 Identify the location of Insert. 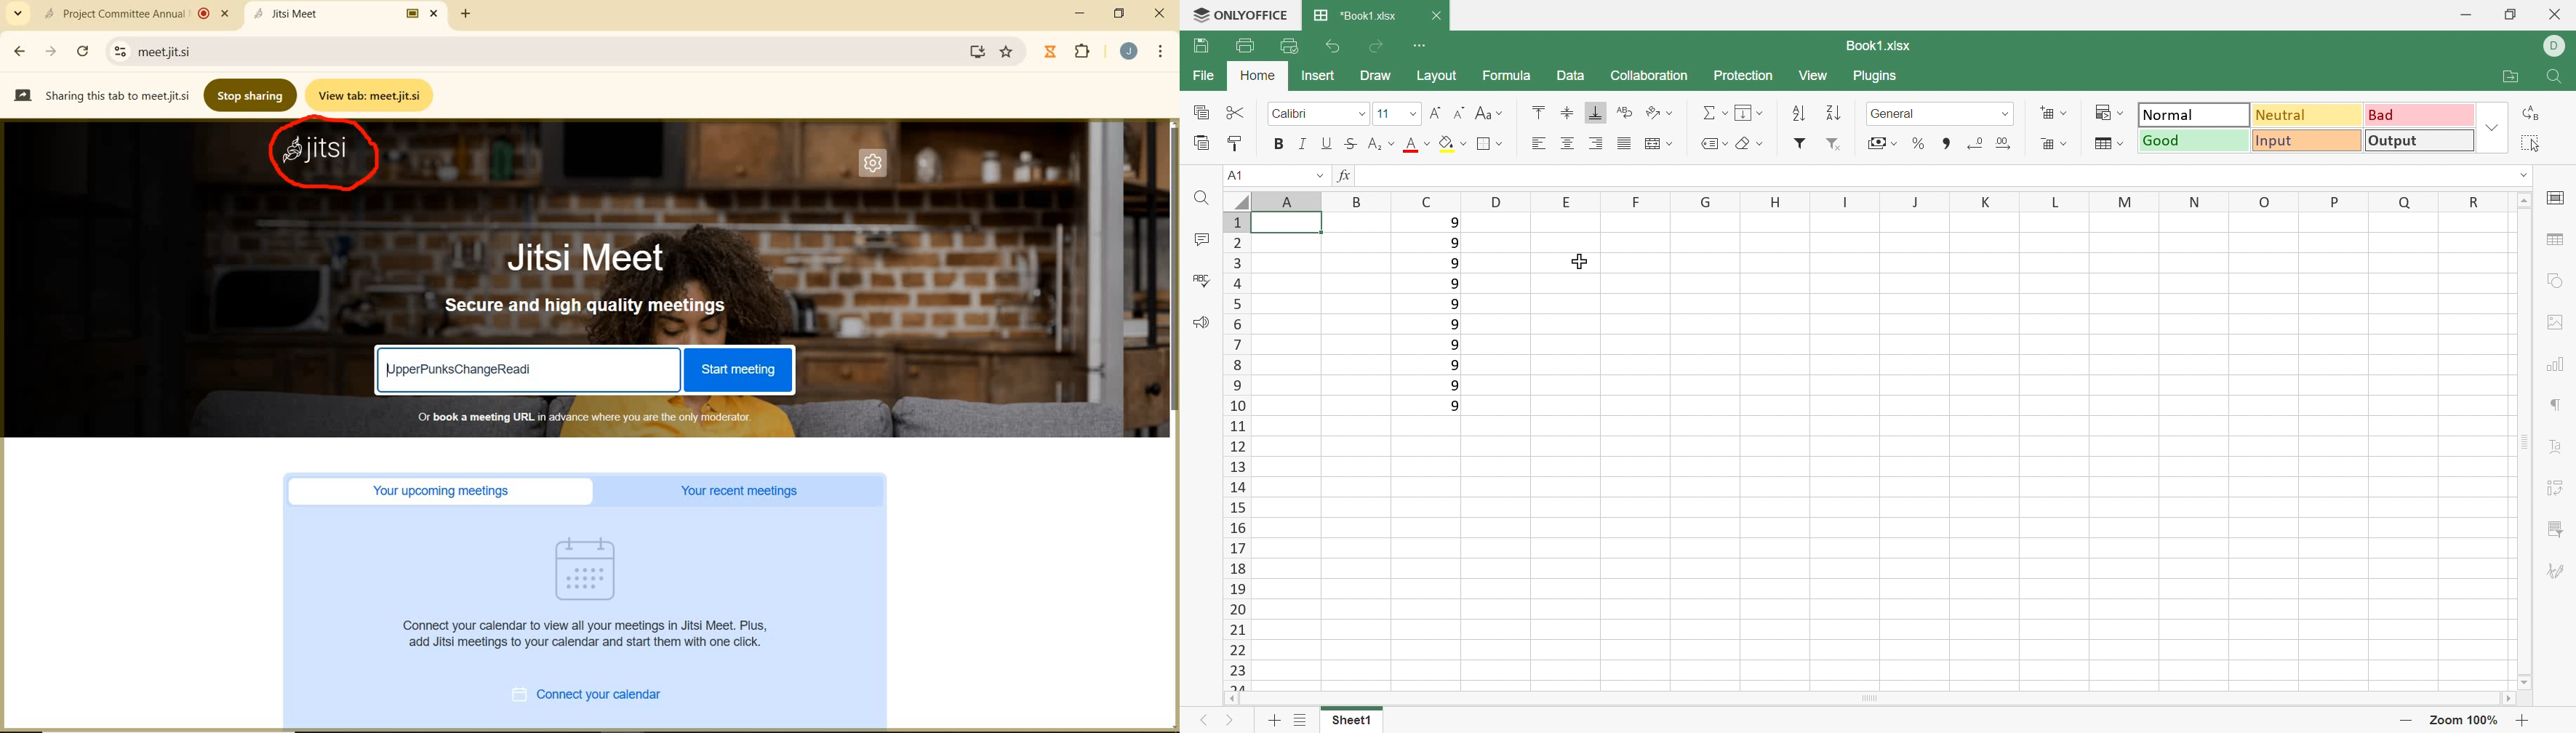
(1320, 76).